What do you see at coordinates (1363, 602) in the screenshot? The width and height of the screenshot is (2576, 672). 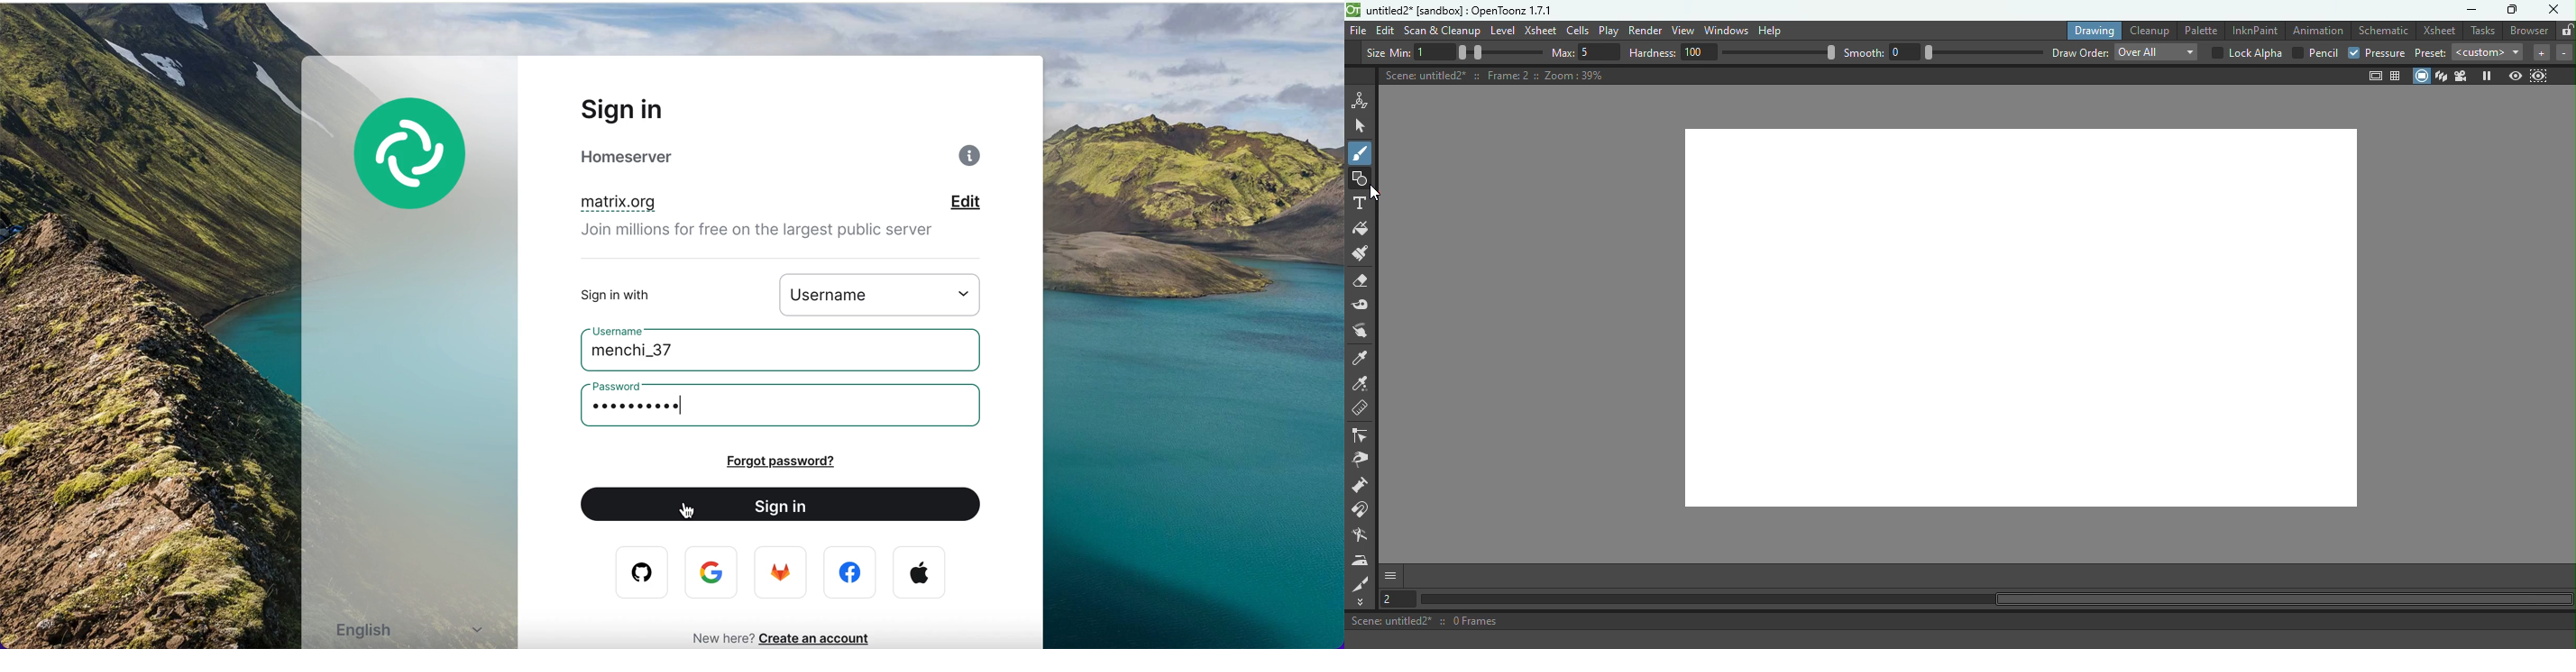 I see `More tools` at bounding box center [1363, 602].